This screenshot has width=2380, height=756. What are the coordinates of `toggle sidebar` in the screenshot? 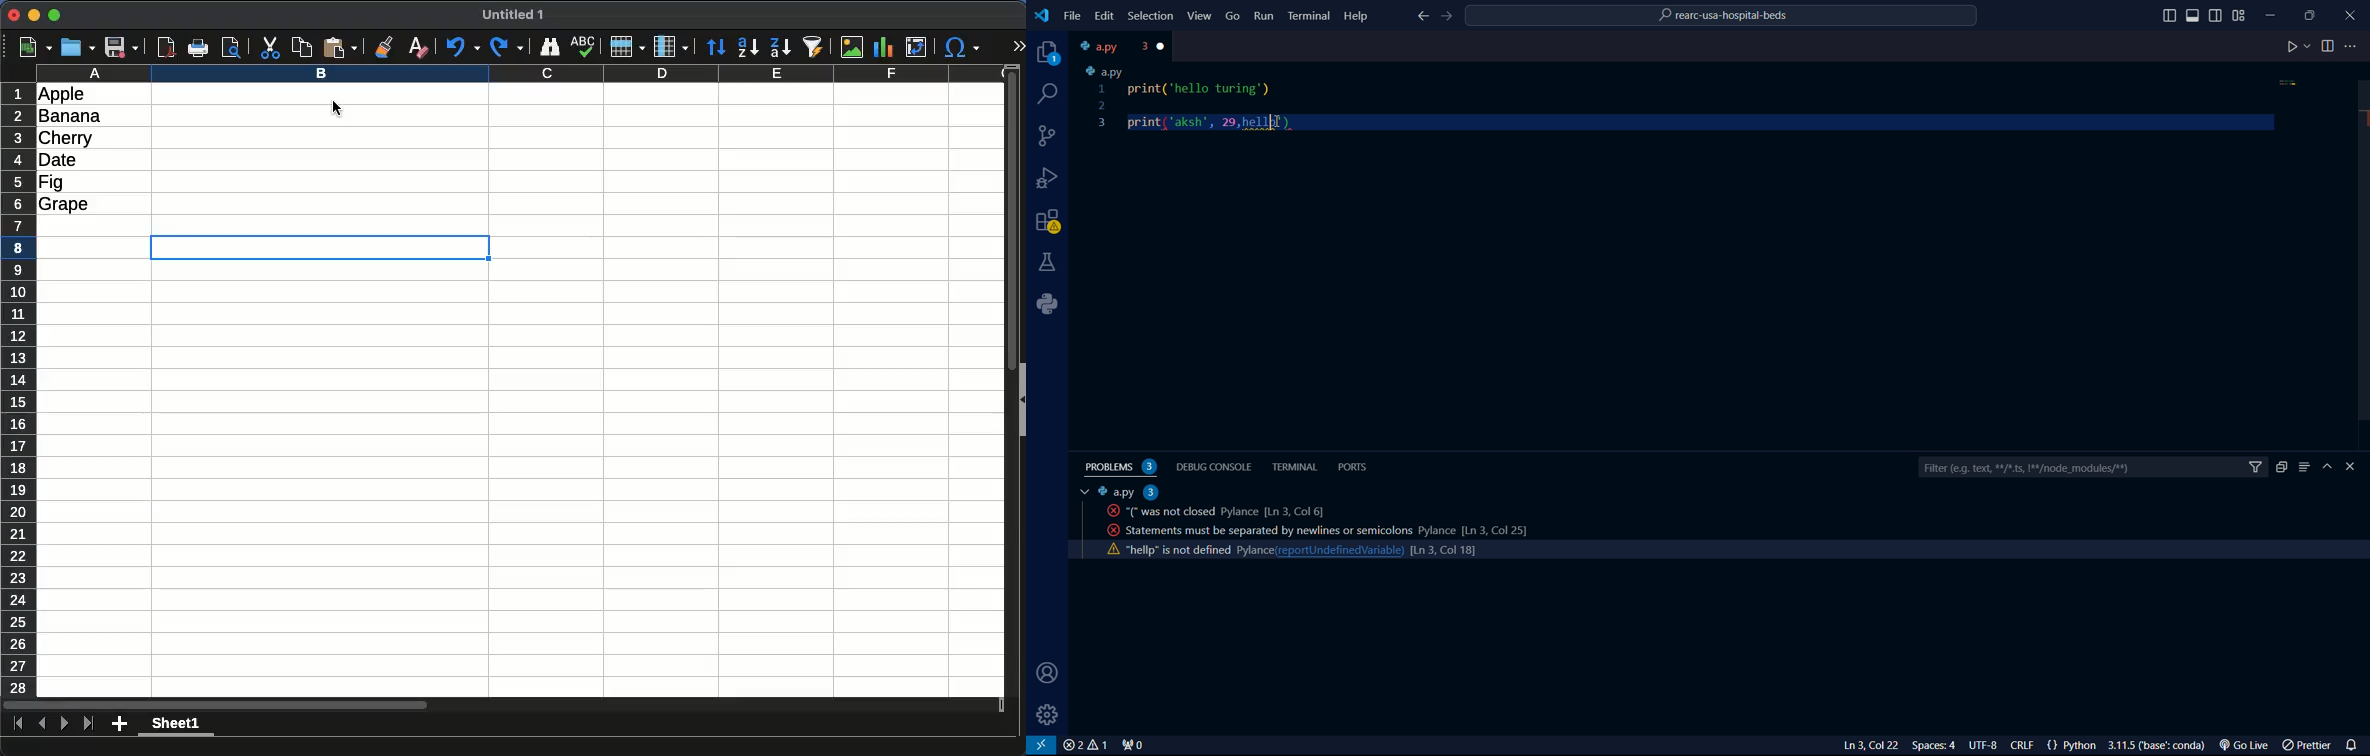 It's located at (2217, 14).